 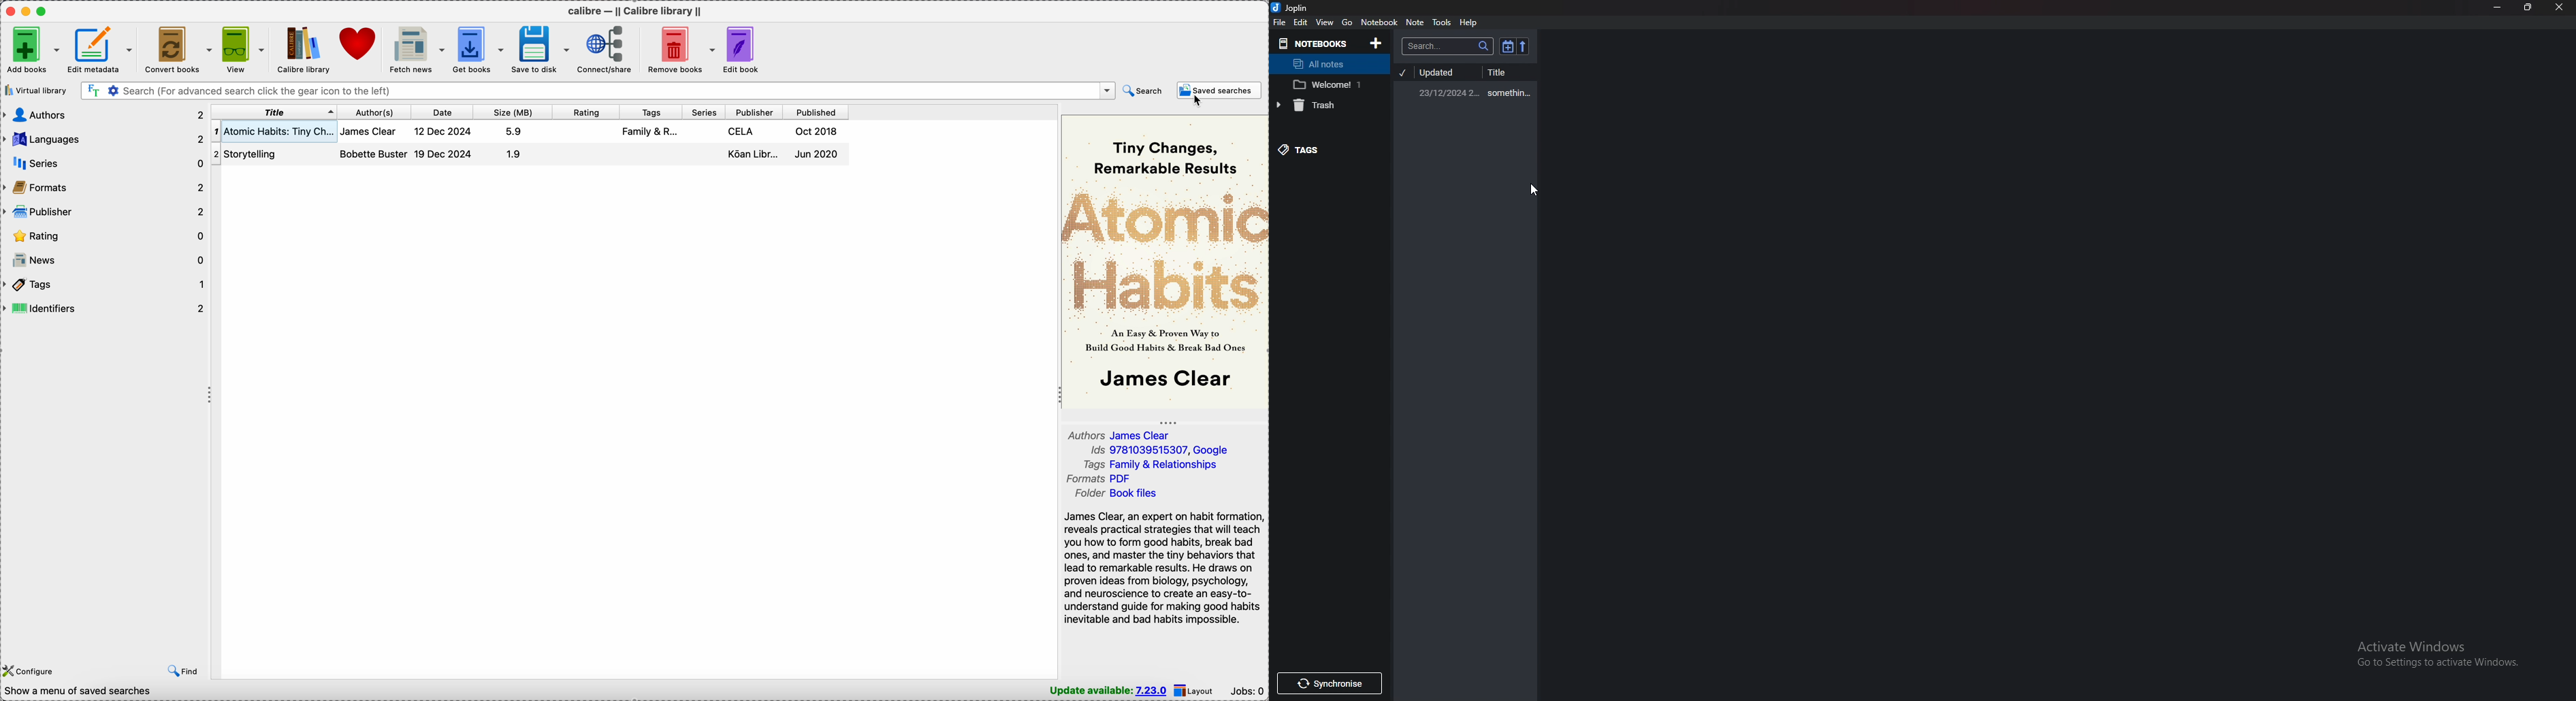 What do you see at coordinates (2499, 7) in the screenshot?
I see `Minimize` at bounding box center [2499, 7].